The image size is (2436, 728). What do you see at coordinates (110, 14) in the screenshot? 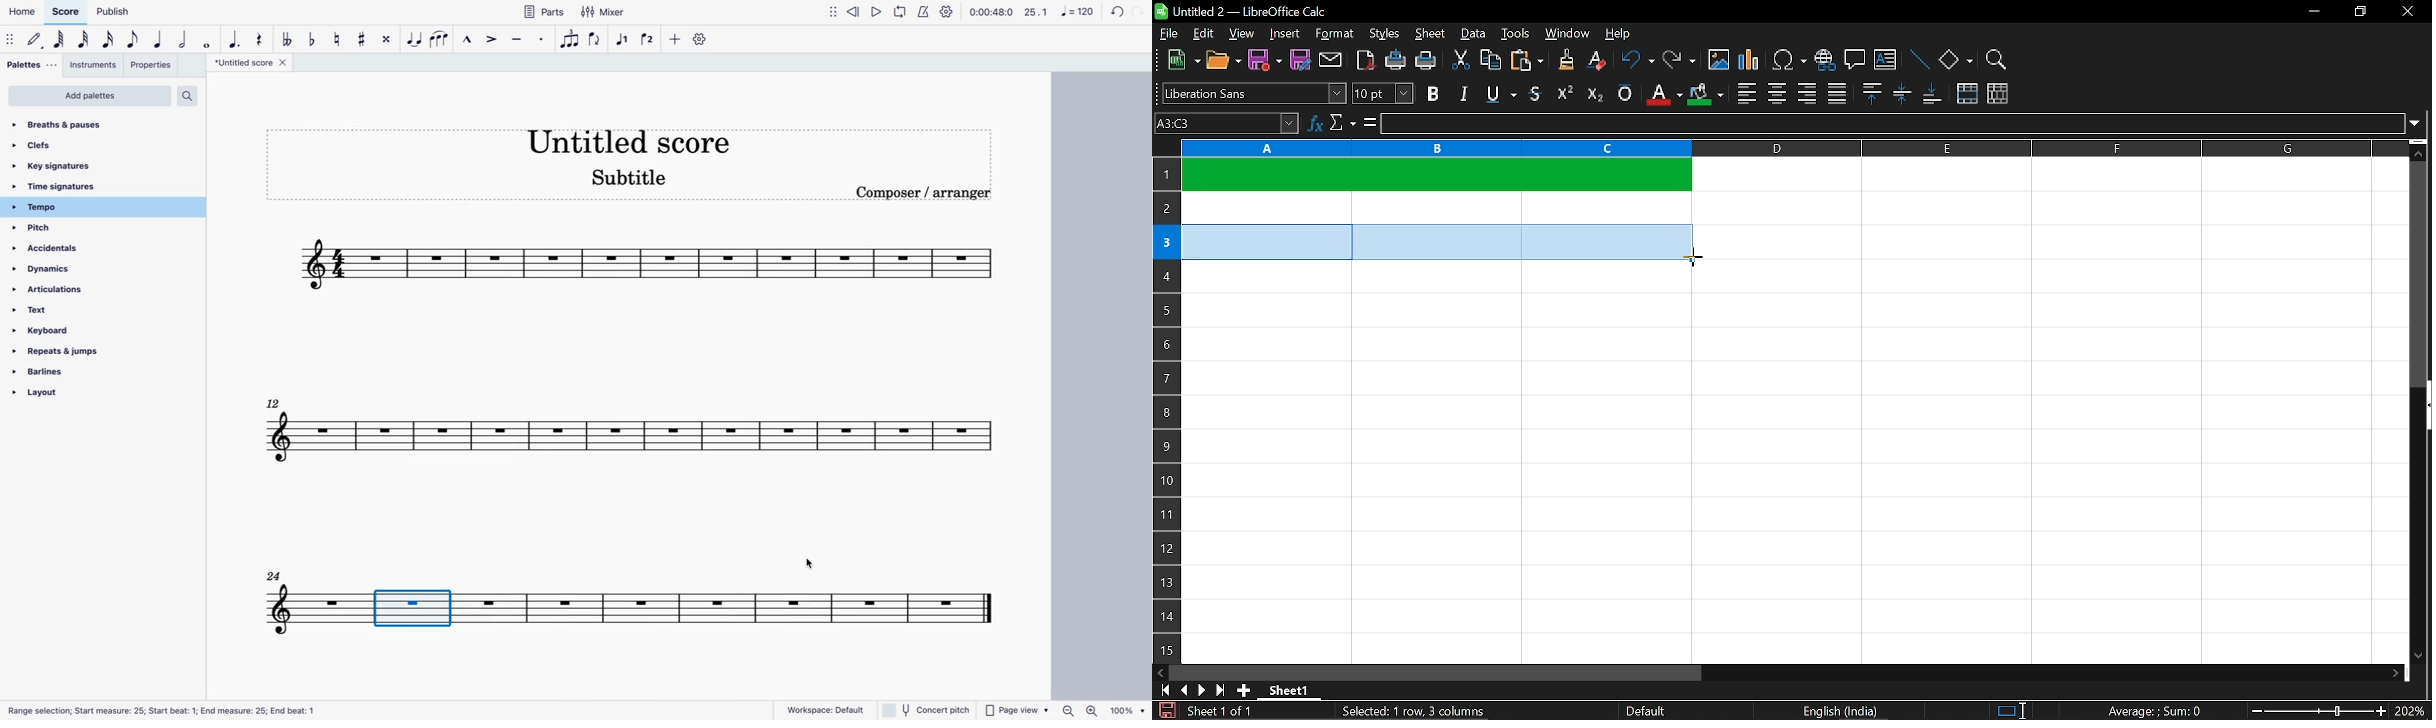
I see `publish` at bounding box center [110, 14].